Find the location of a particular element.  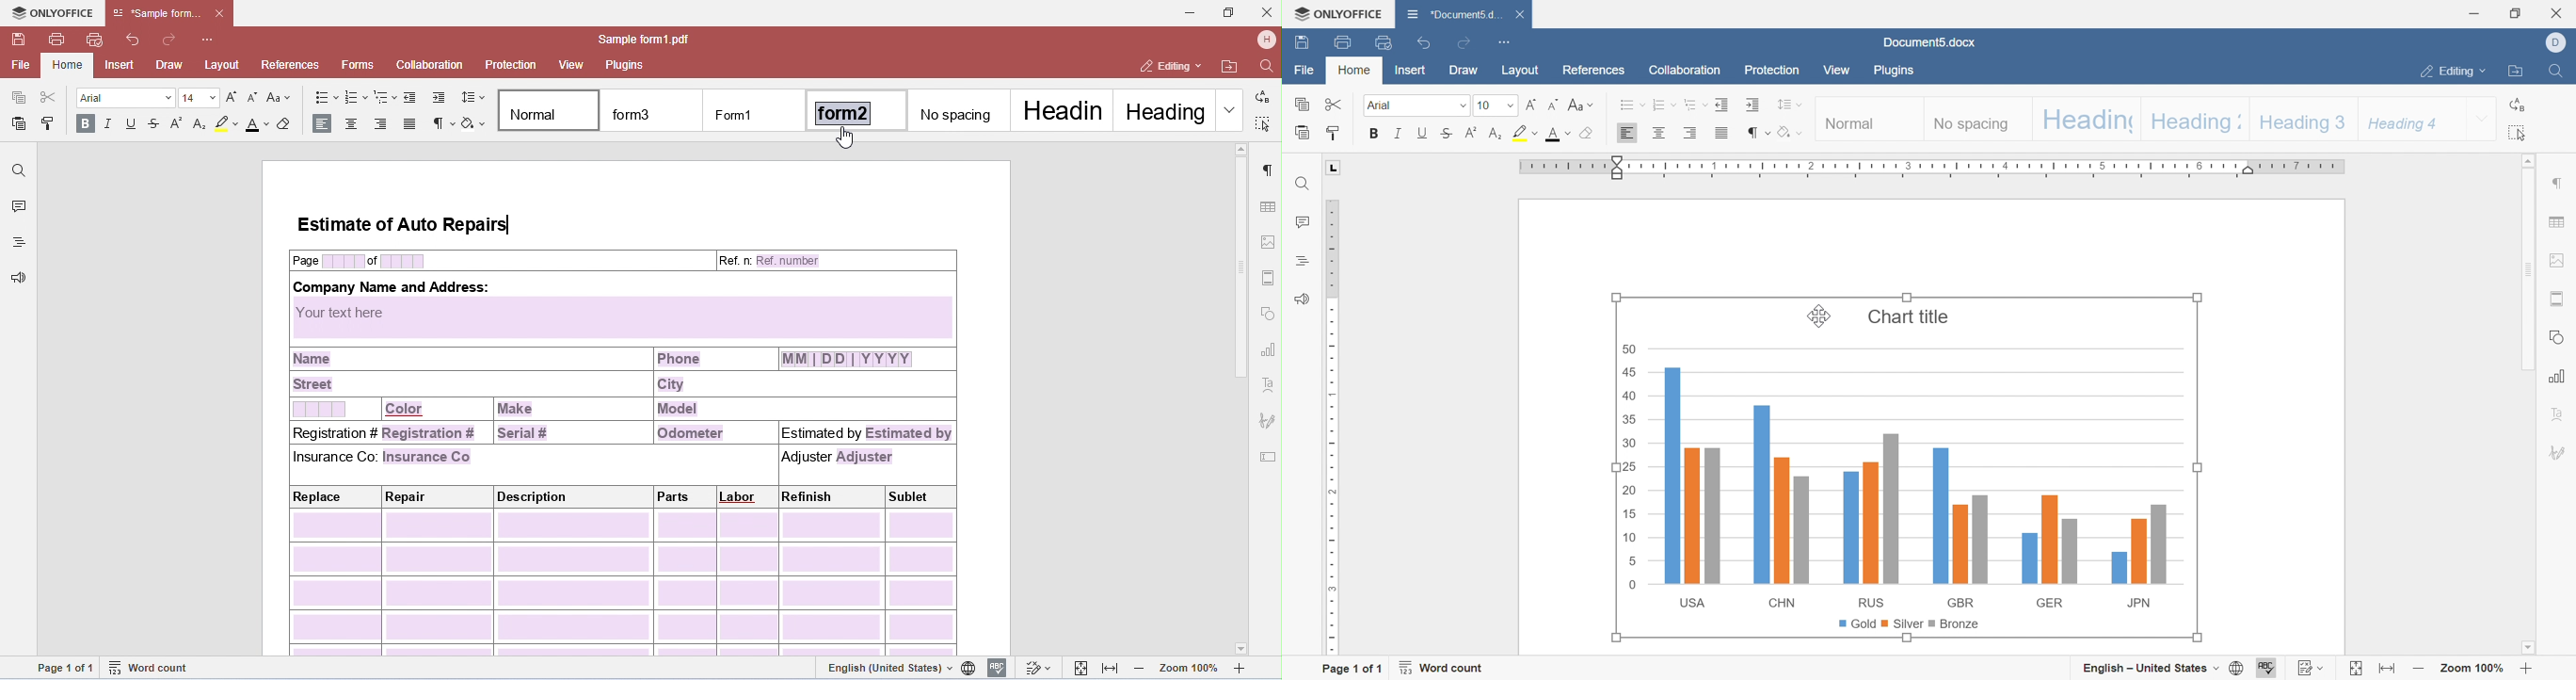

comments is located at coordinates (1302, 221).